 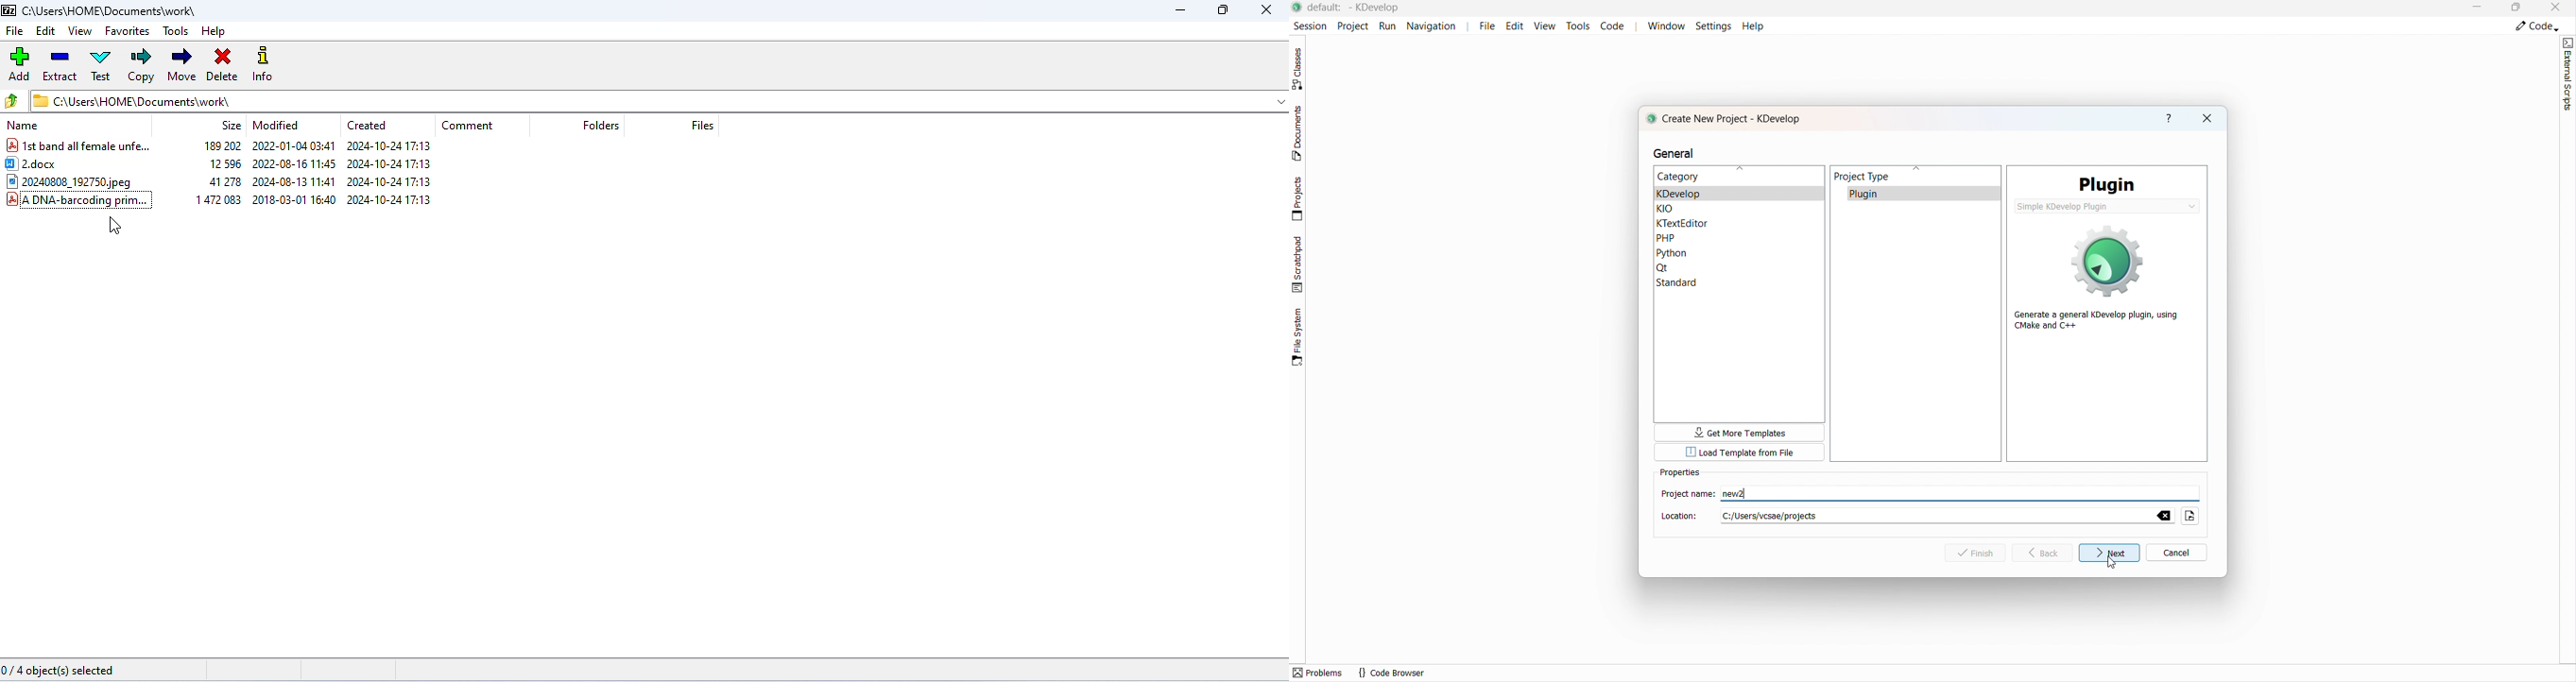 What do you see at coordinates (1682, 474) in the screenshot?
I see `Properties` at bounding box center [1682, 474].